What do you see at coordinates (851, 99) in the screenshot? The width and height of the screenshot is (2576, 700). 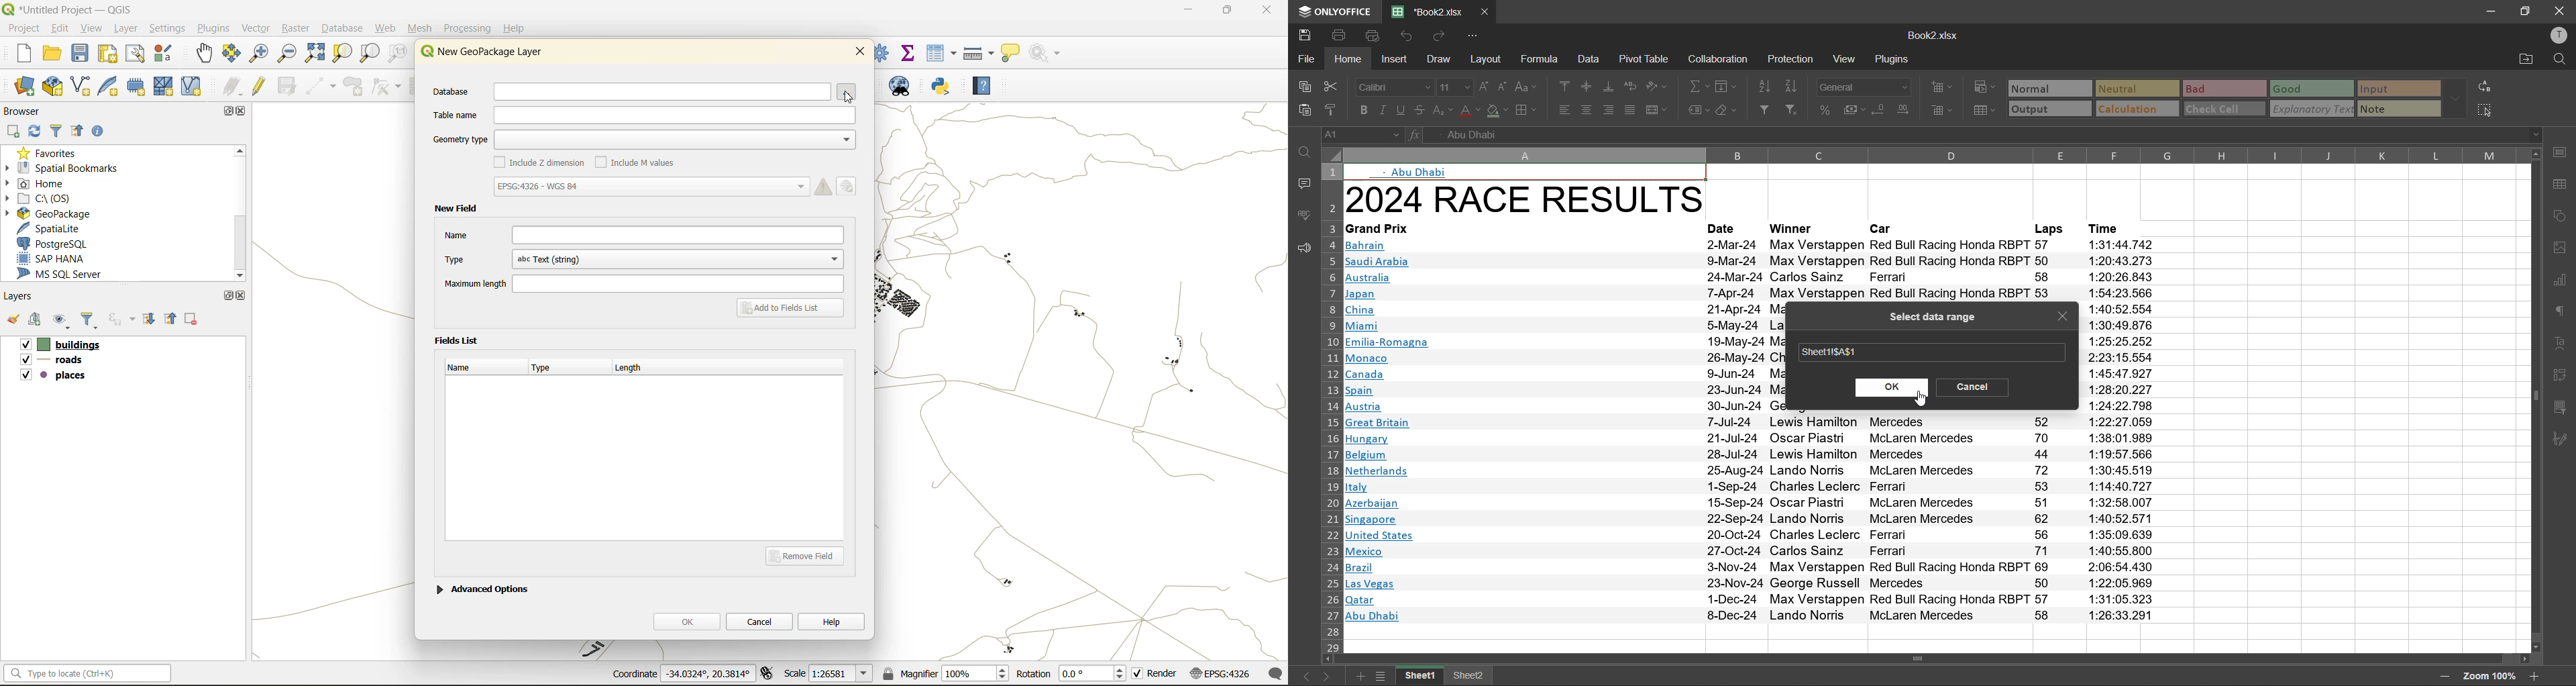 I see `Pointer` at bounding box center [851, 99].